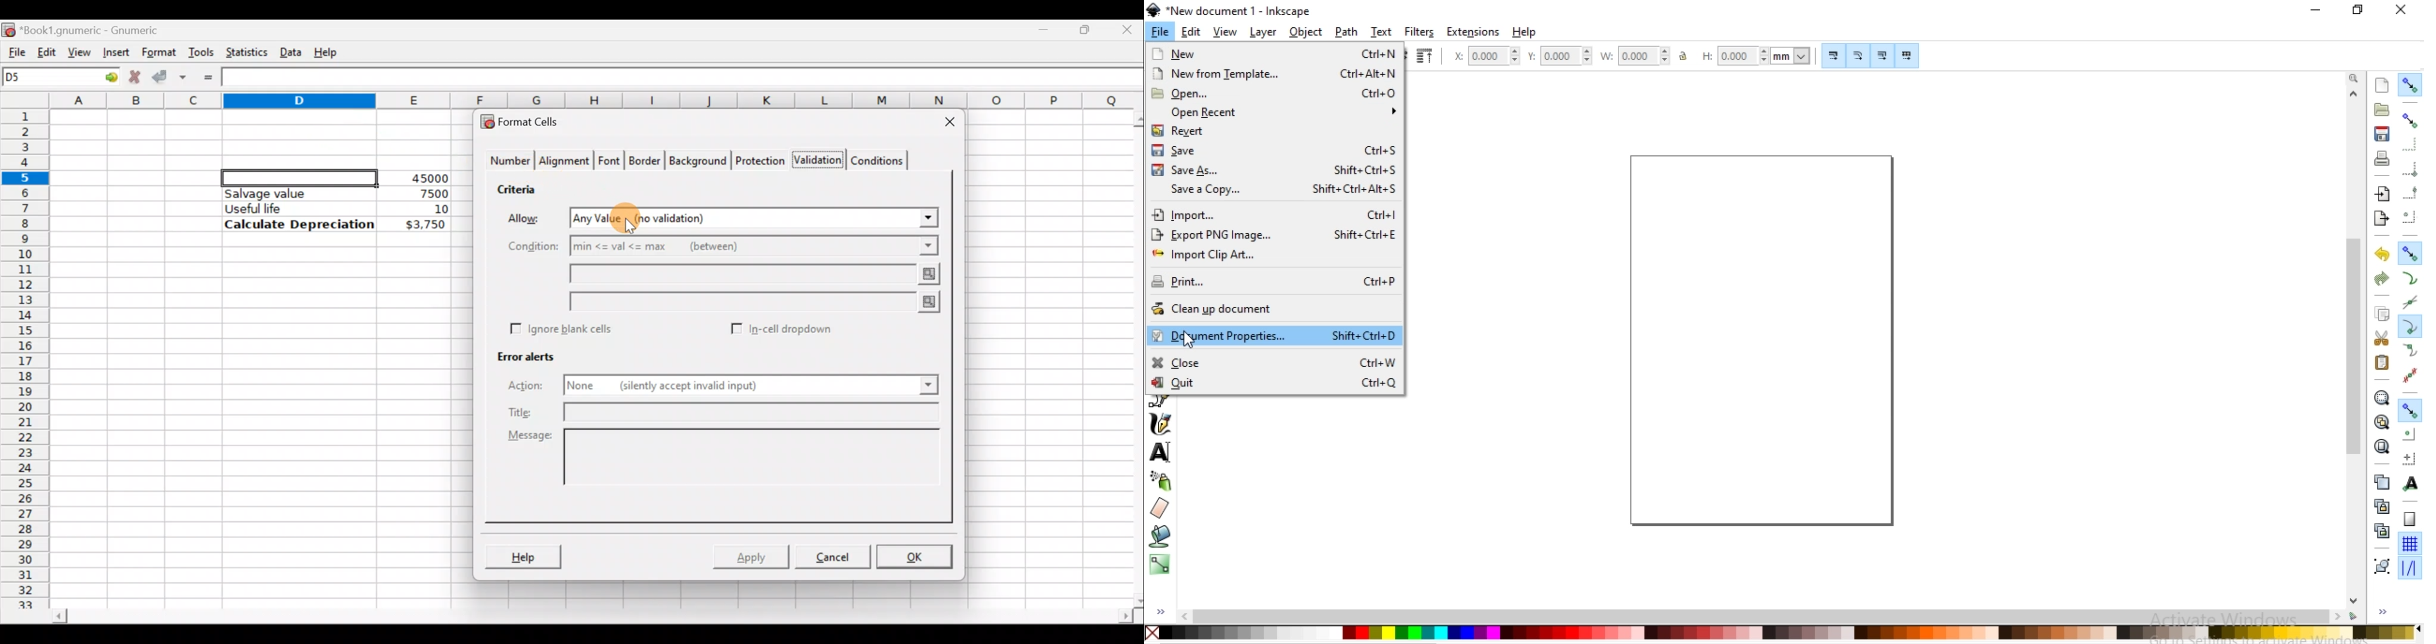 This screenshot has width=2436, height=644. What do you see at coordinates (290, 49) in the screenshot?
I see `Data` at bounding box center [290, 49].